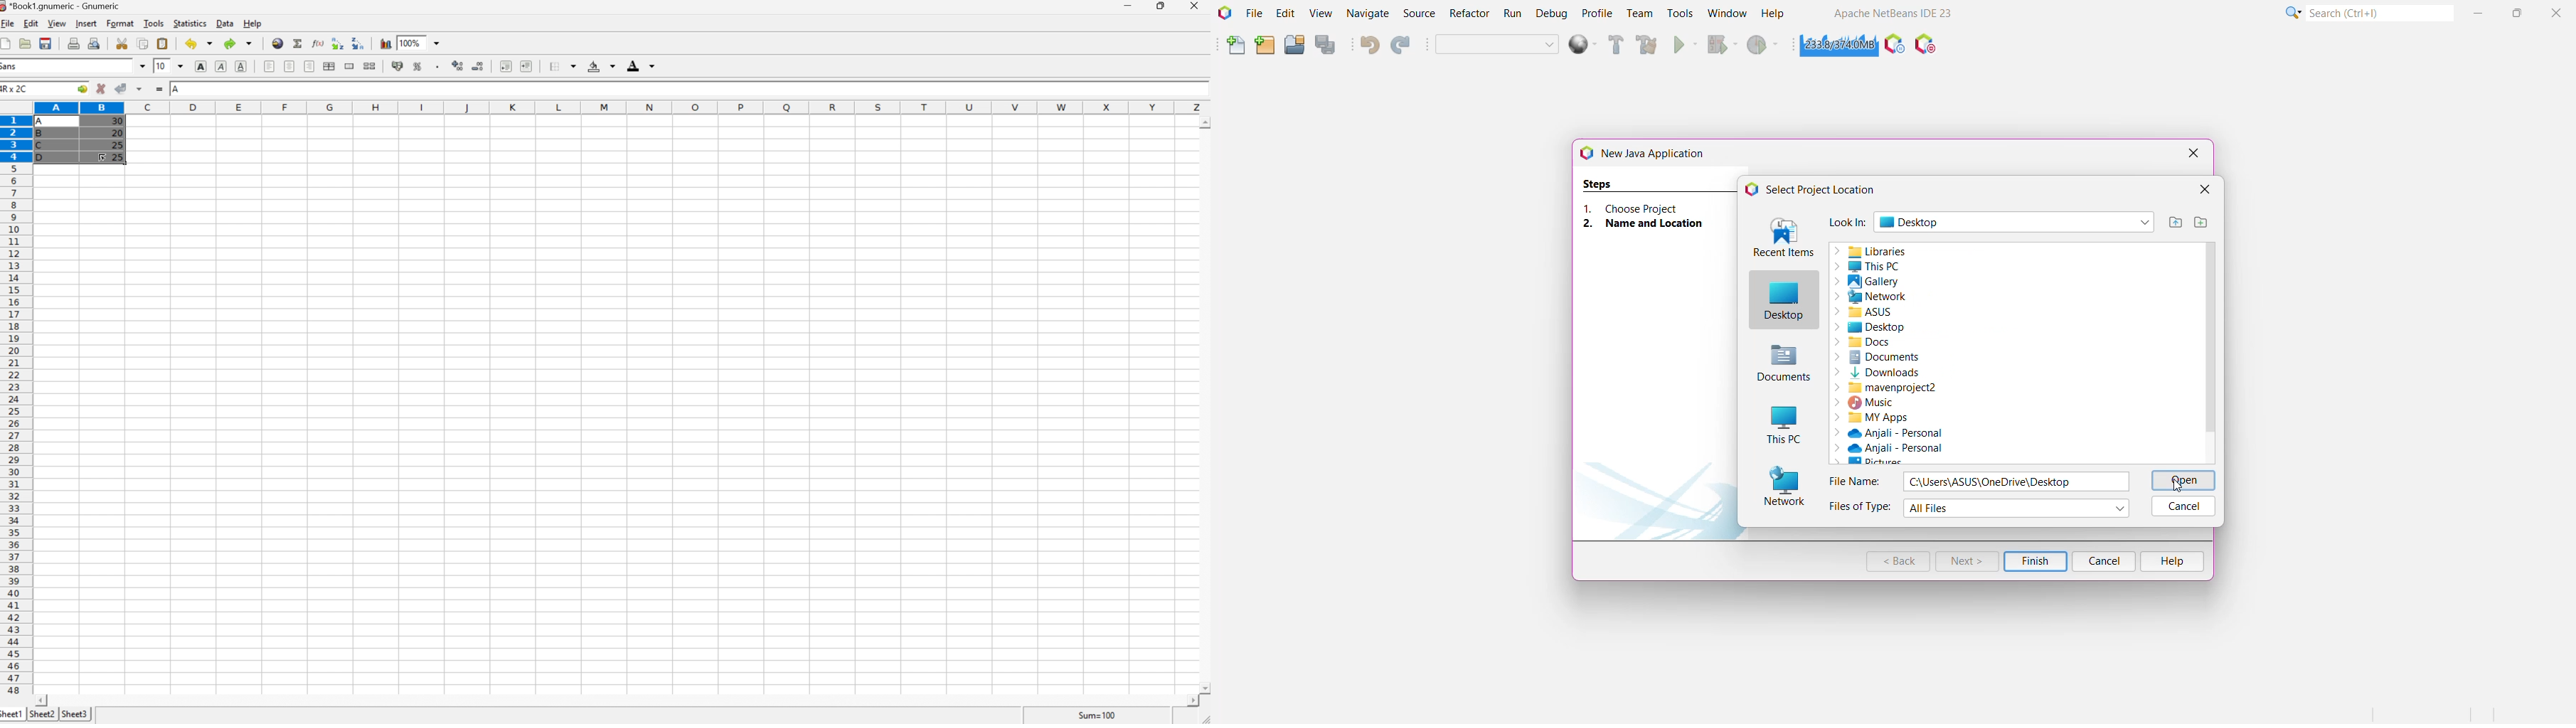  I want to click on C, so click(41, 145).